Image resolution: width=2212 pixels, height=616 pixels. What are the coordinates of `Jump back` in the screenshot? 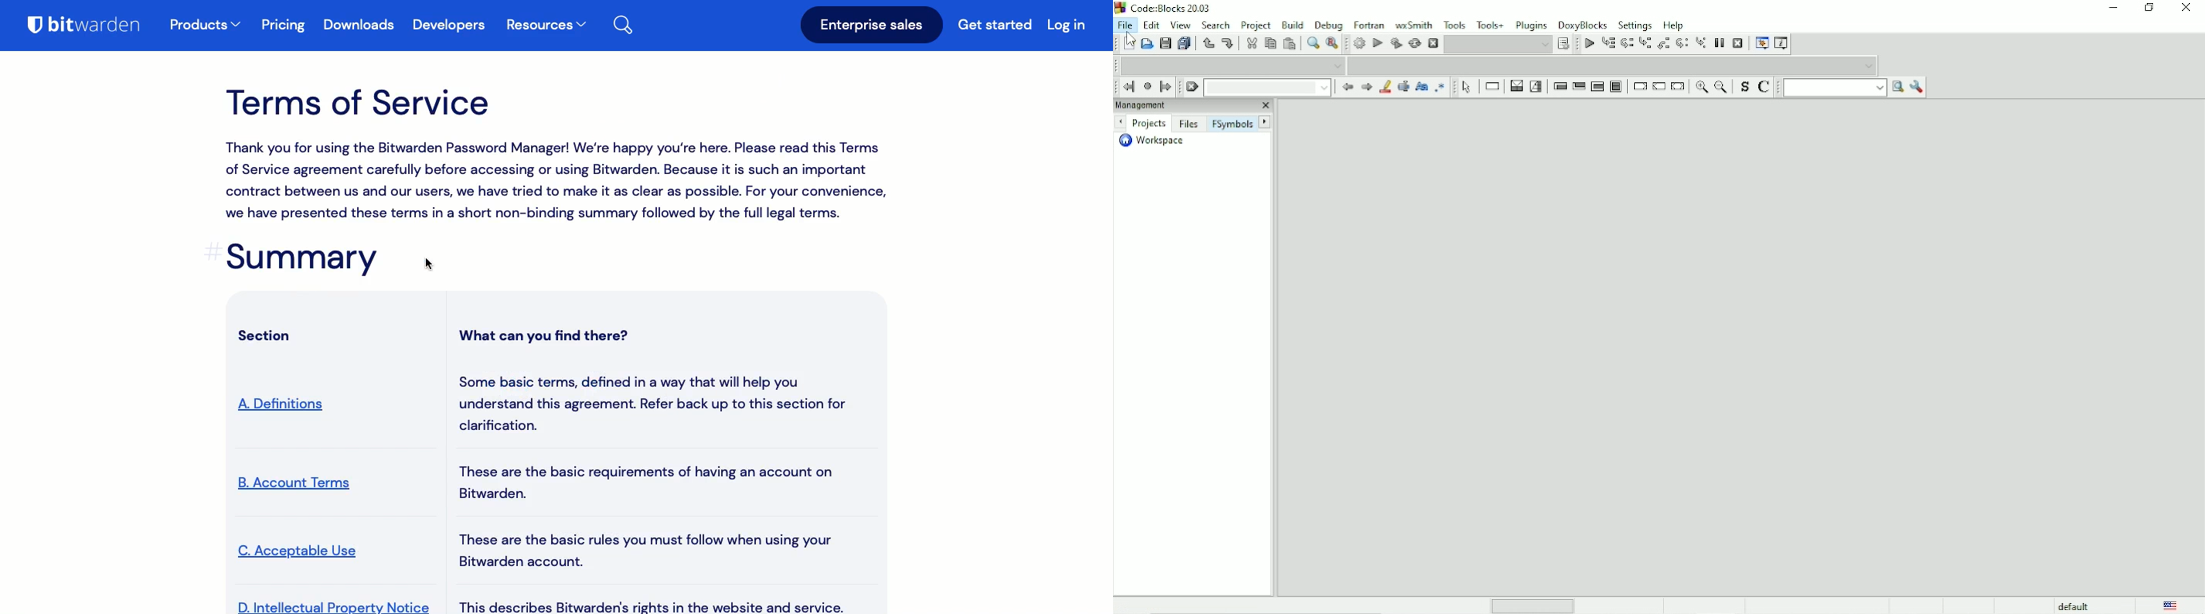 It's located at (1127, 86).